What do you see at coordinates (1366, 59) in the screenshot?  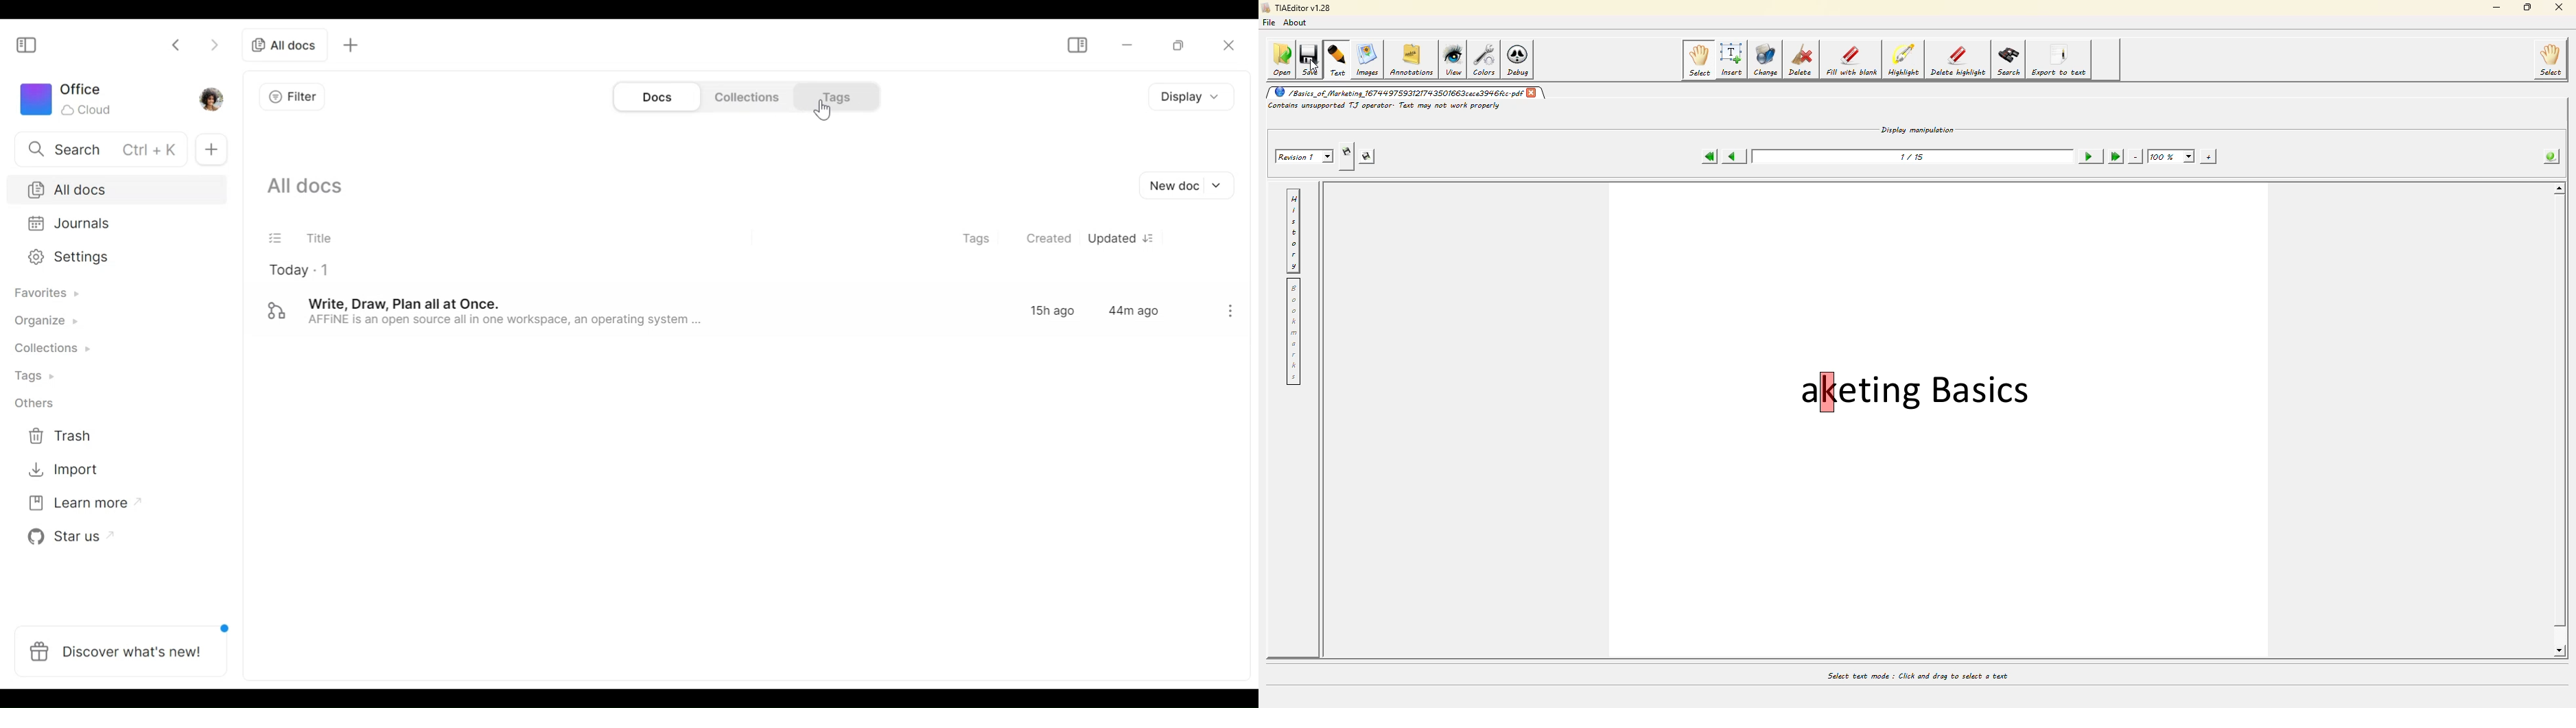 I see `images` at bounding box center [1366, 59].